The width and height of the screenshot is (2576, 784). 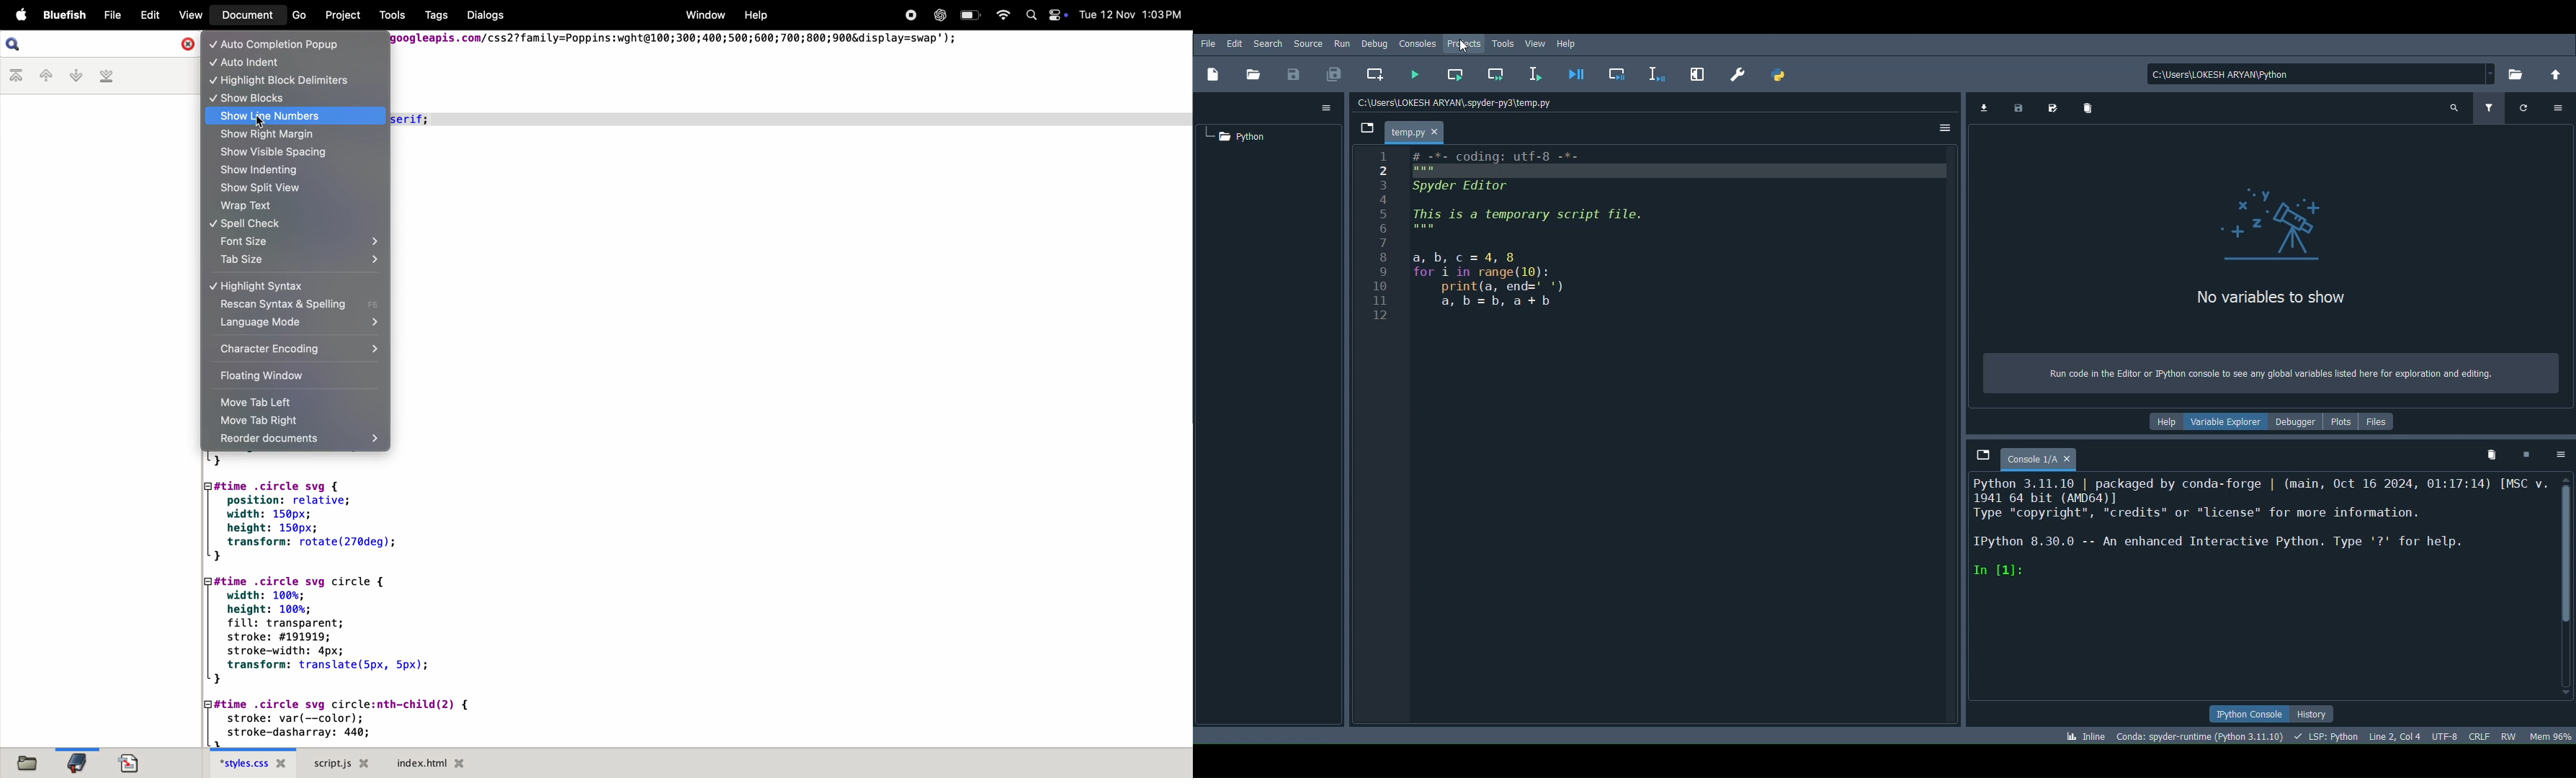 I want to click on File name, so click(x=1417, y=128).